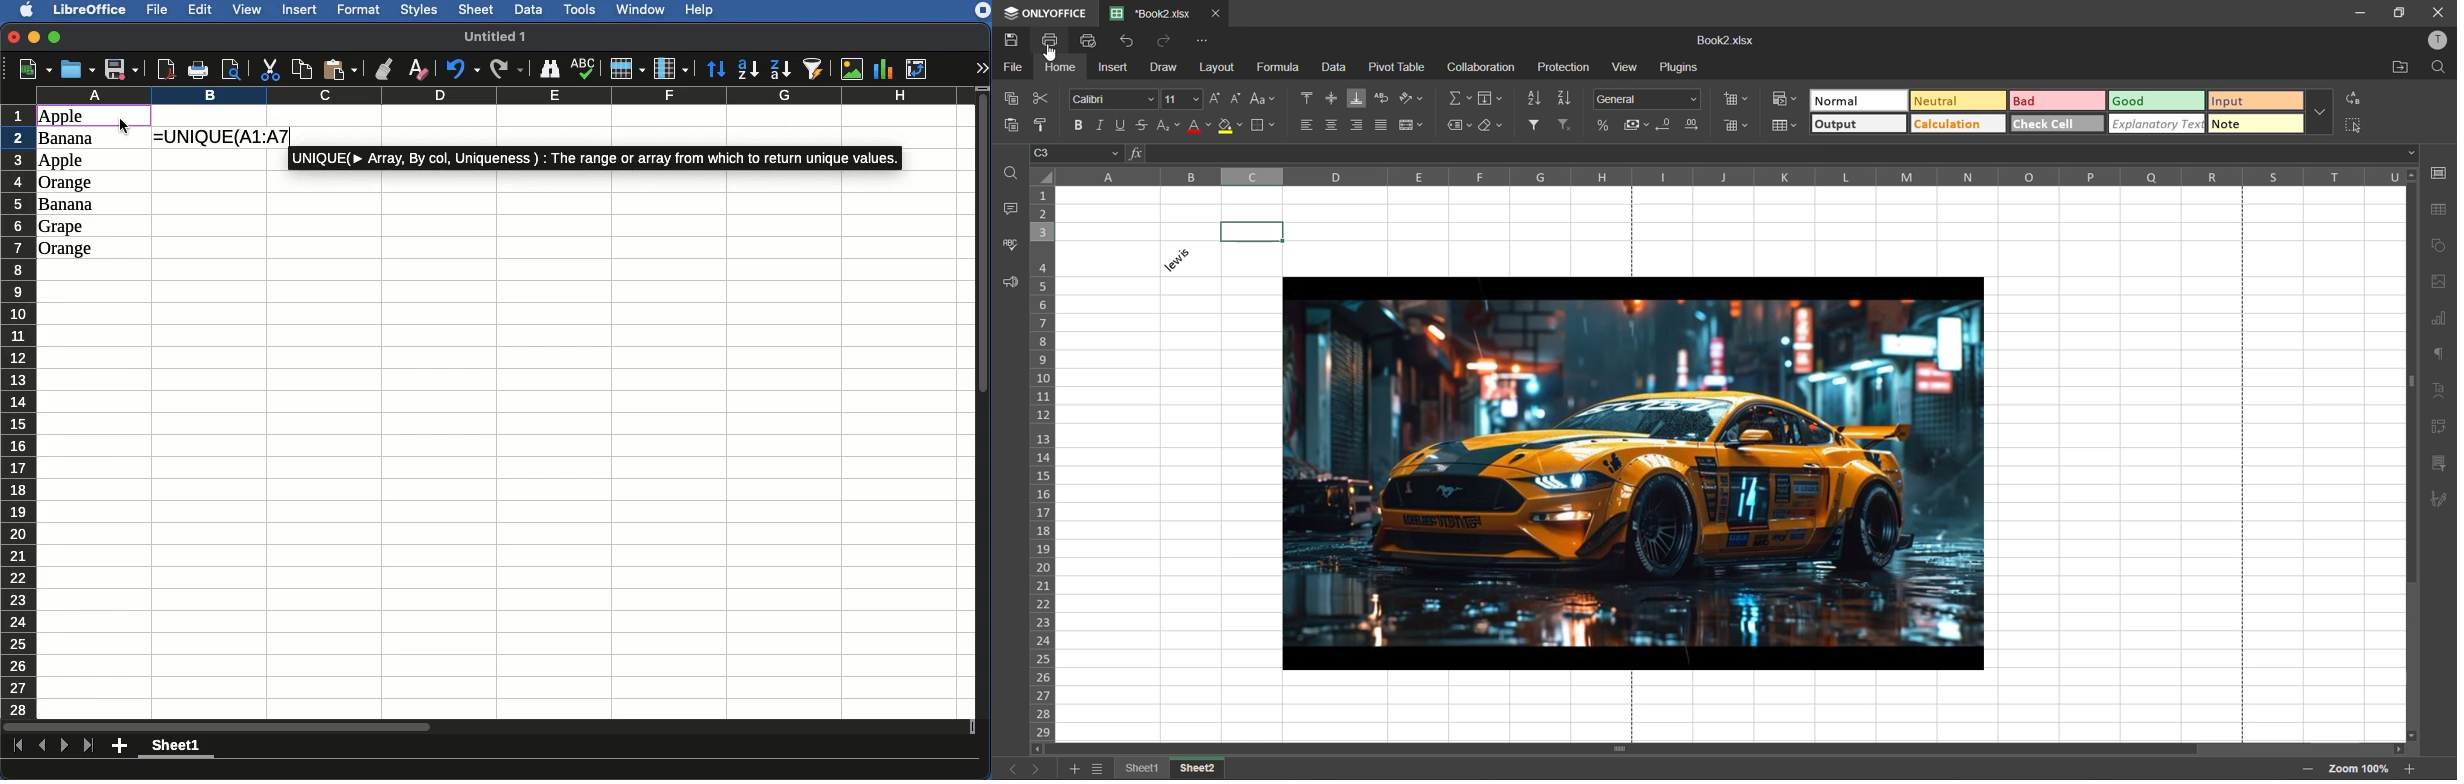  I want to click on Banana, so click(67, 205).